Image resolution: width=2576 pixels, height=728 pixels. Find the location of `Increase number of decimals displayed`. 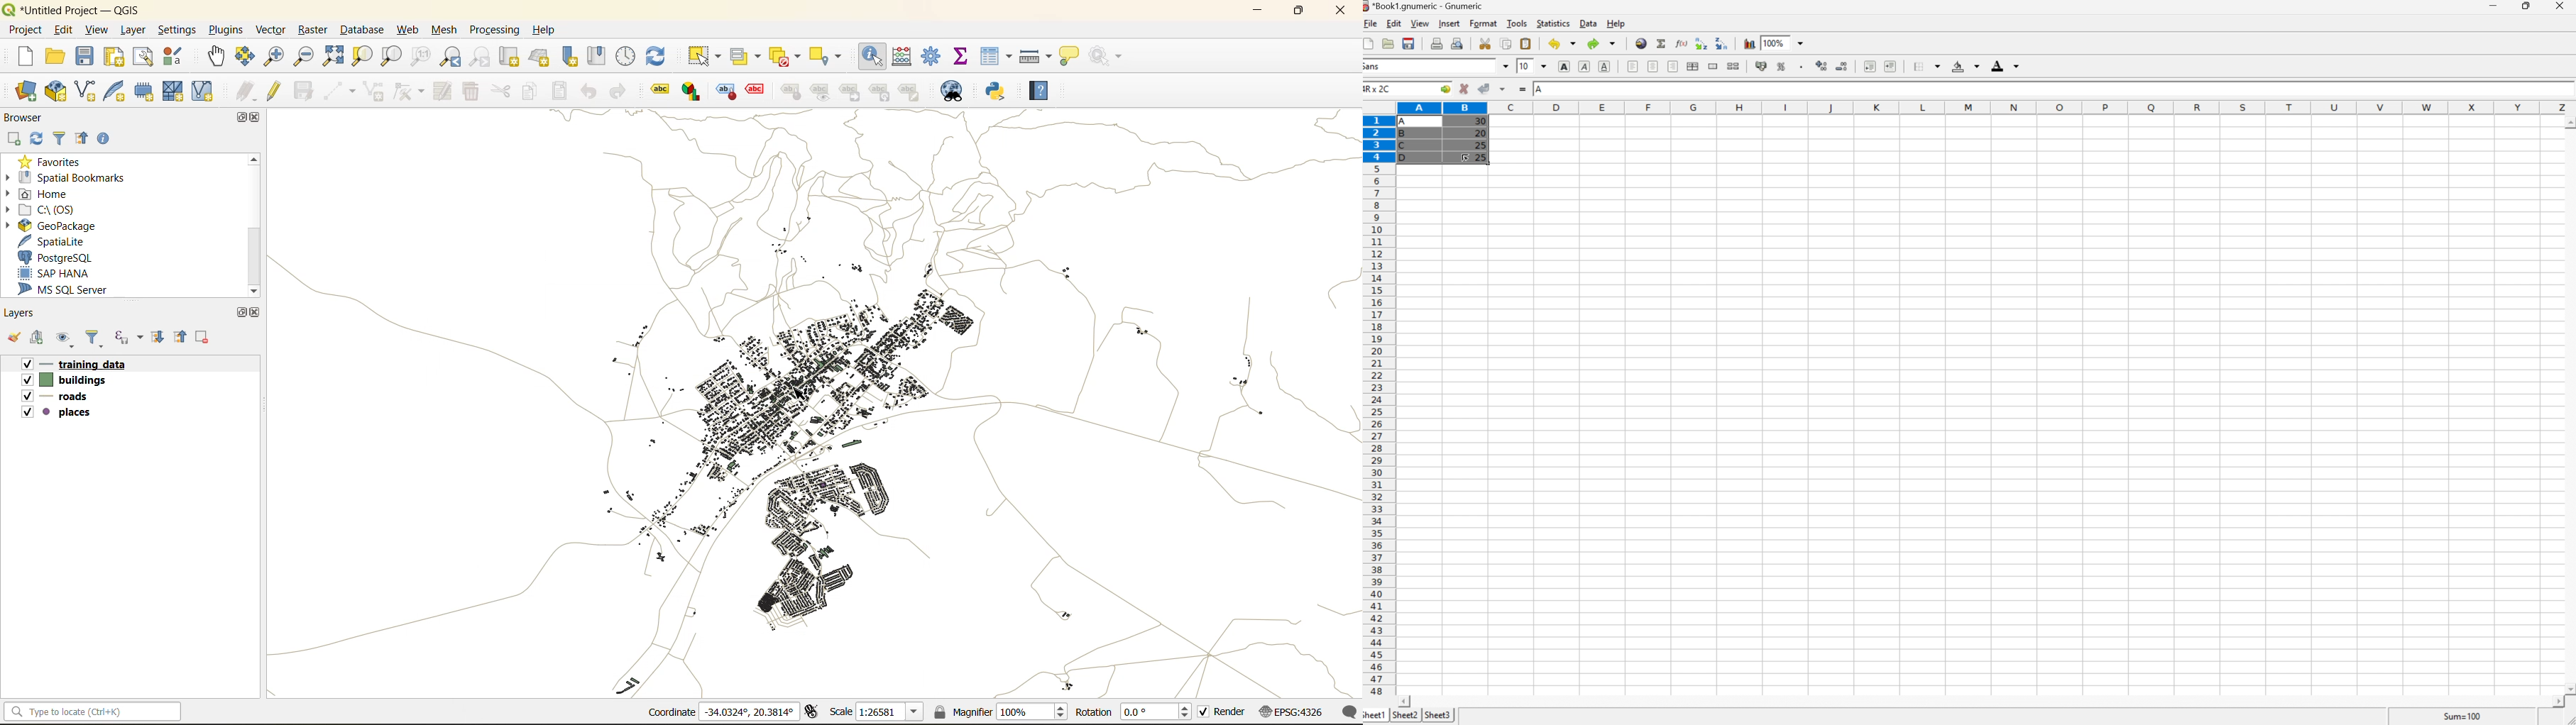

Increase number of decimals displayed is located at coordinates (1822, 67).